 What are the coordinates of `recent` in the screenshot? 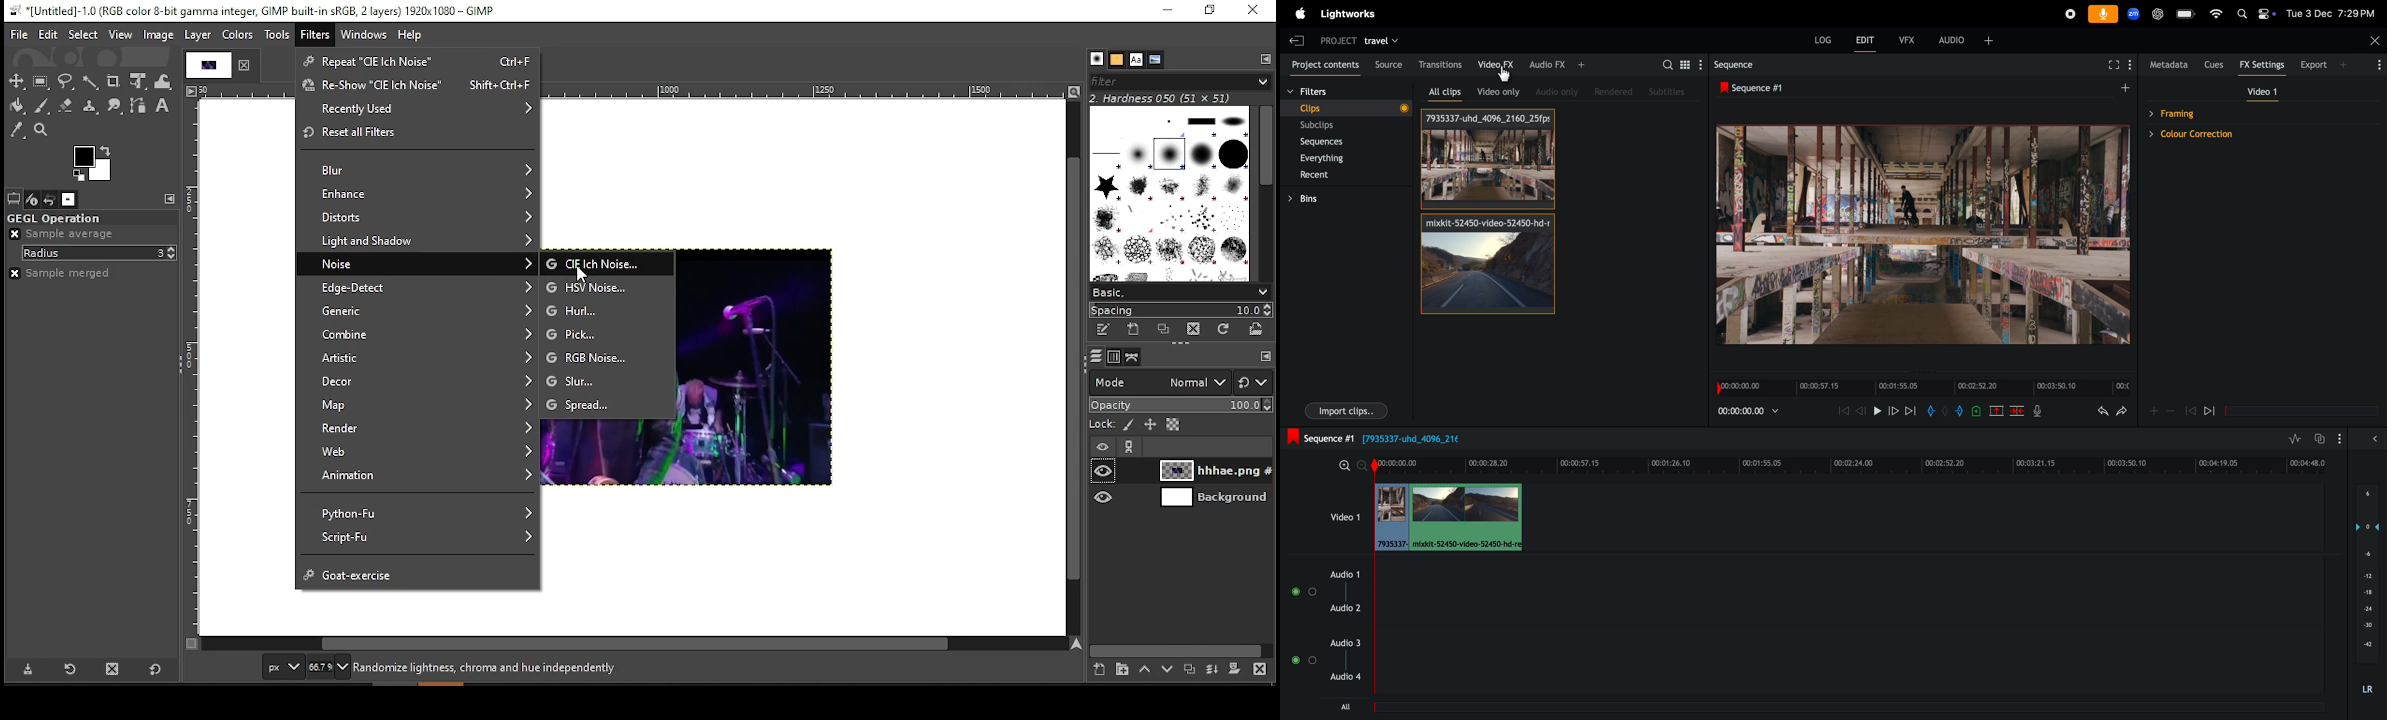 It's located at (1344, 176).